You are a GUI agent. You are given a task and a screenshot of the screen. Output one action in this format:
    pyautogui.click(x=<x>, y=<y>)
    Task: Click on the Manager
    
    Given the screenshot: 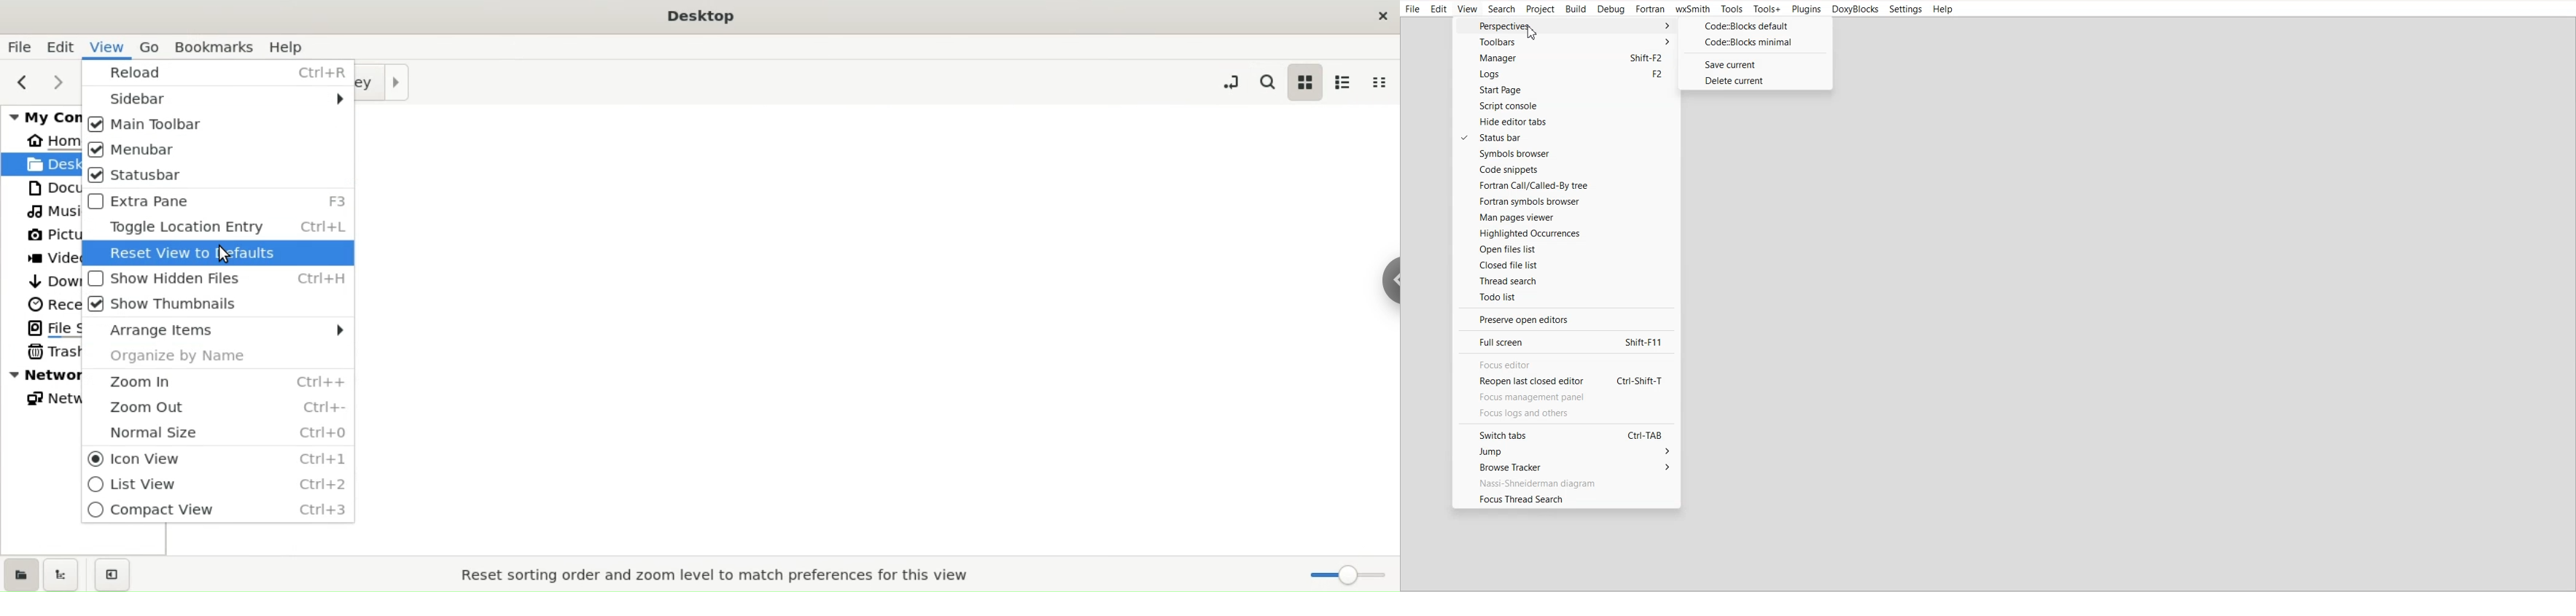 What is the action you would take?
    pyautogui.click(x=1563, y=58)
    